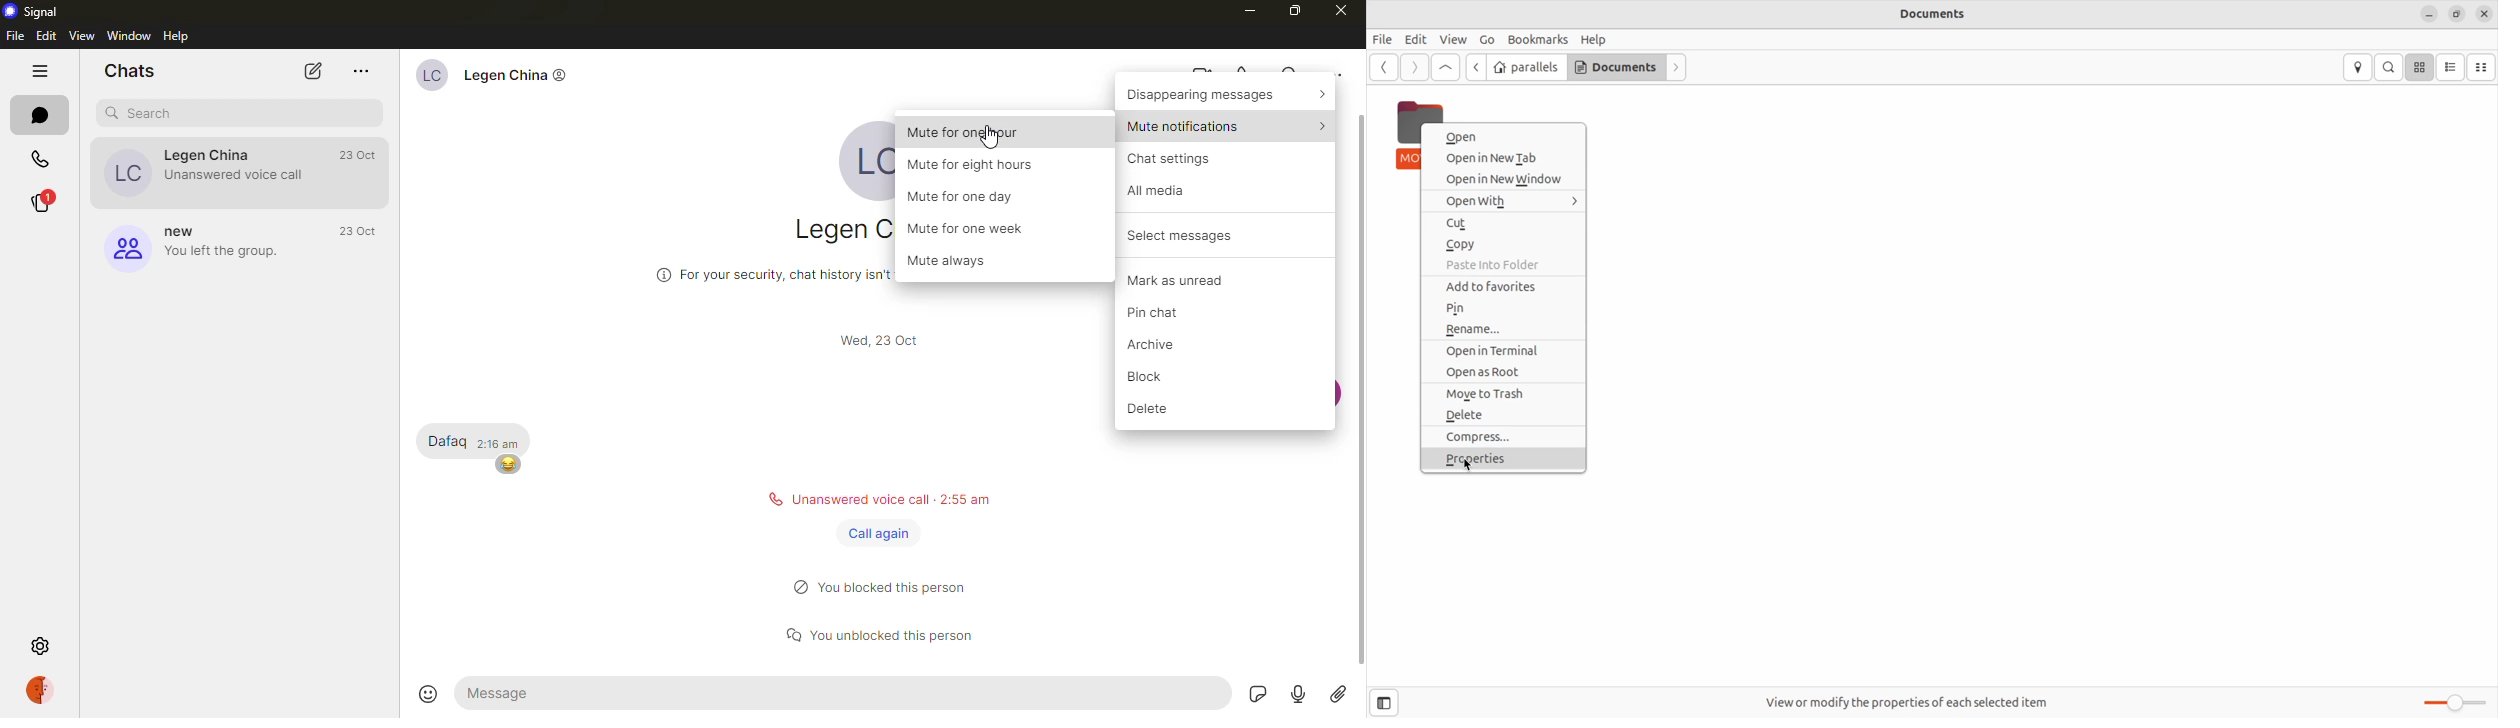  Describe the element at coordinates (1227, 92) in the screenshot. I see `disappearing messages` at that location.